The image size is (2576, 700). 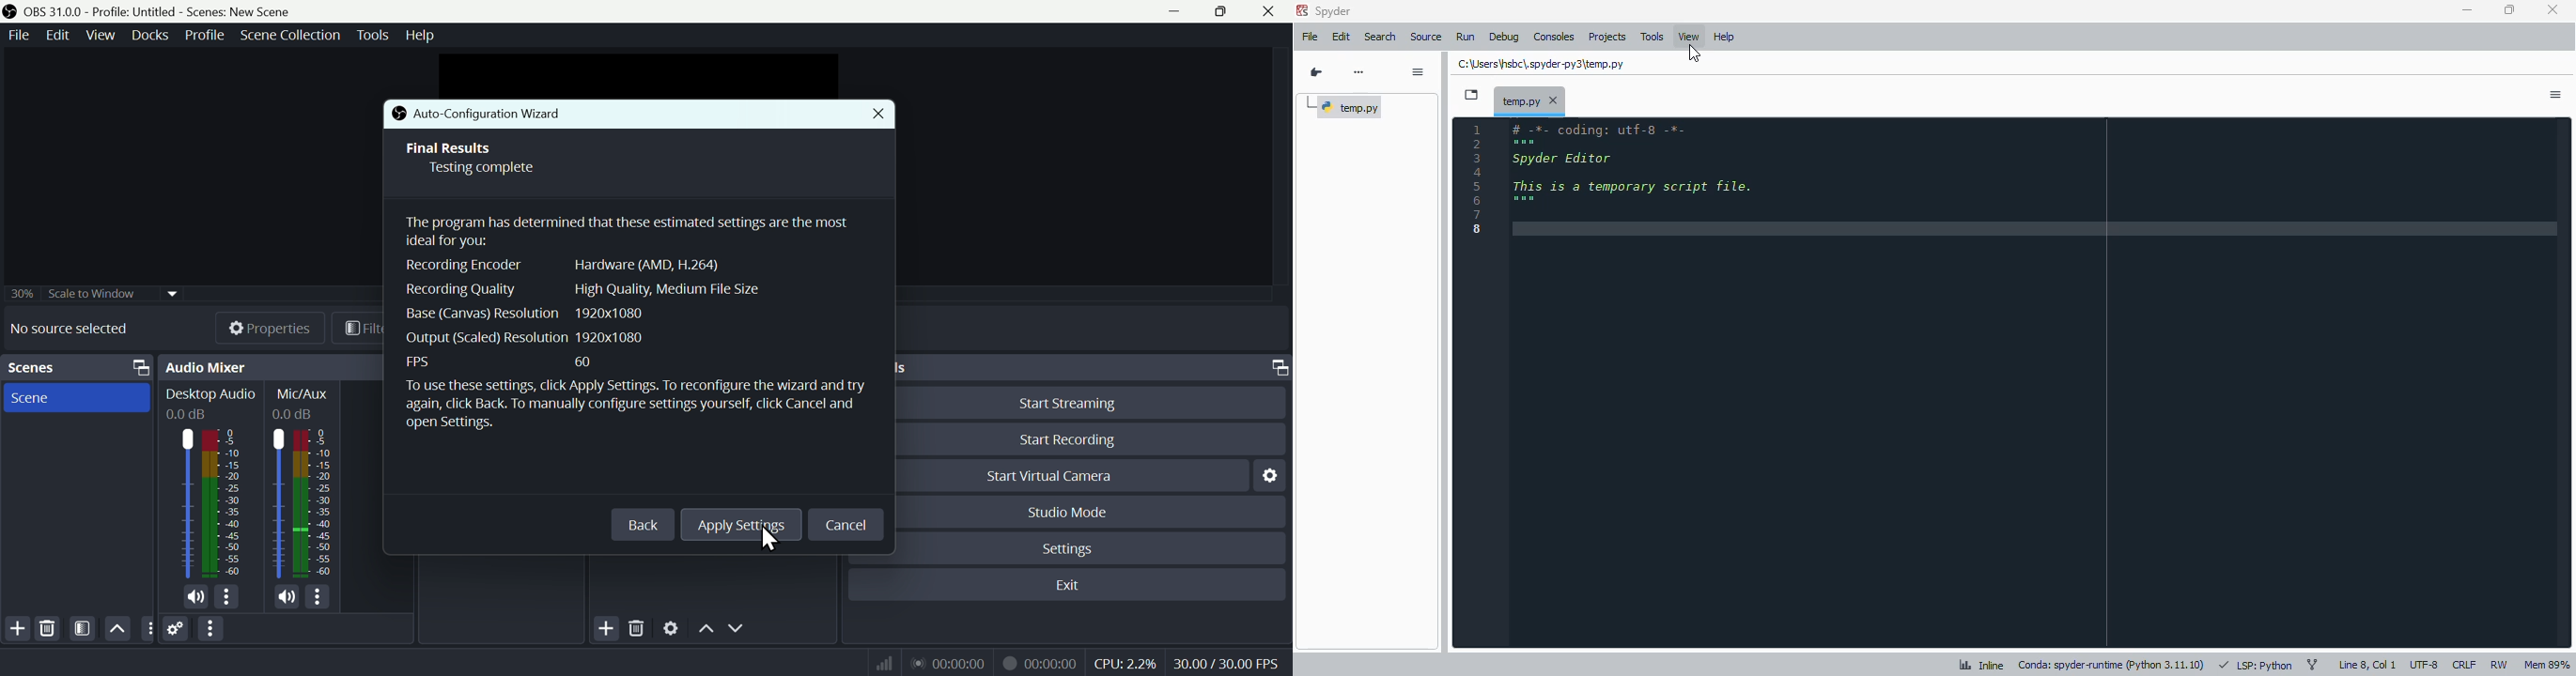 I want to click on Mic/Aux, so click(x=305, y=483).